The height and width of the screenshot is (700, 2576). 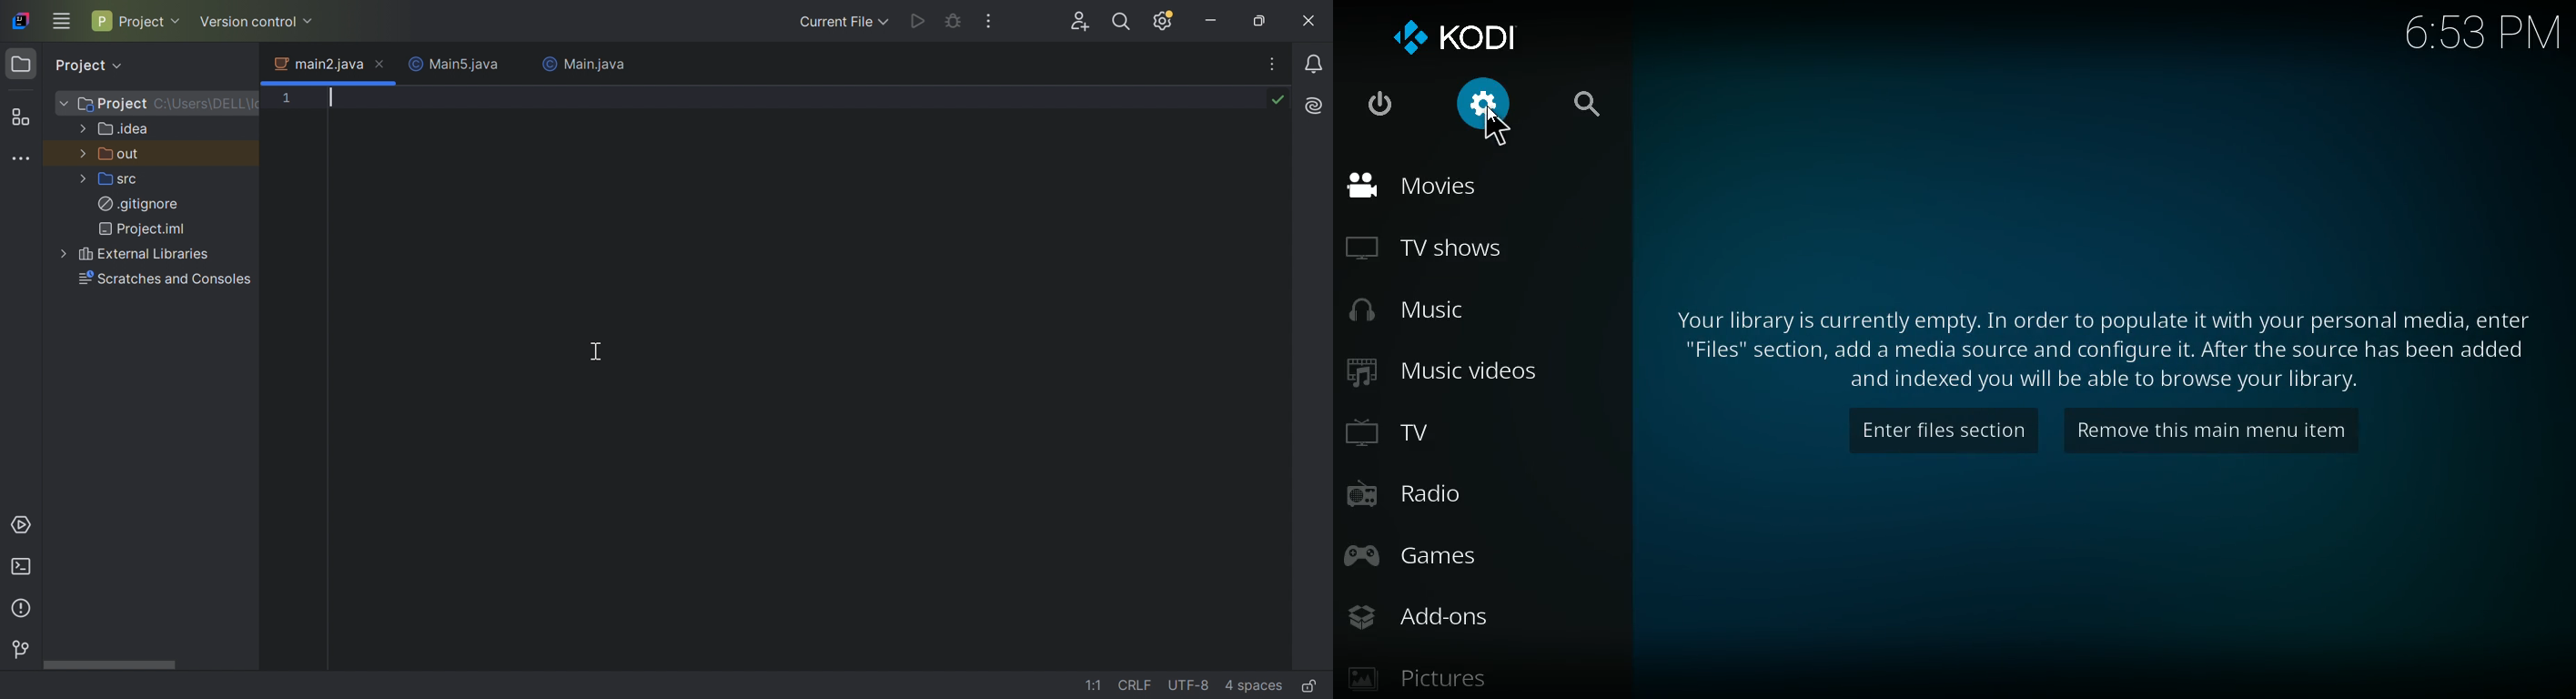 What do you see at coordinates (1275, 65) in the screenshot?
I see `Recent files, tab actions and more` at bounding box center [1275, 65].